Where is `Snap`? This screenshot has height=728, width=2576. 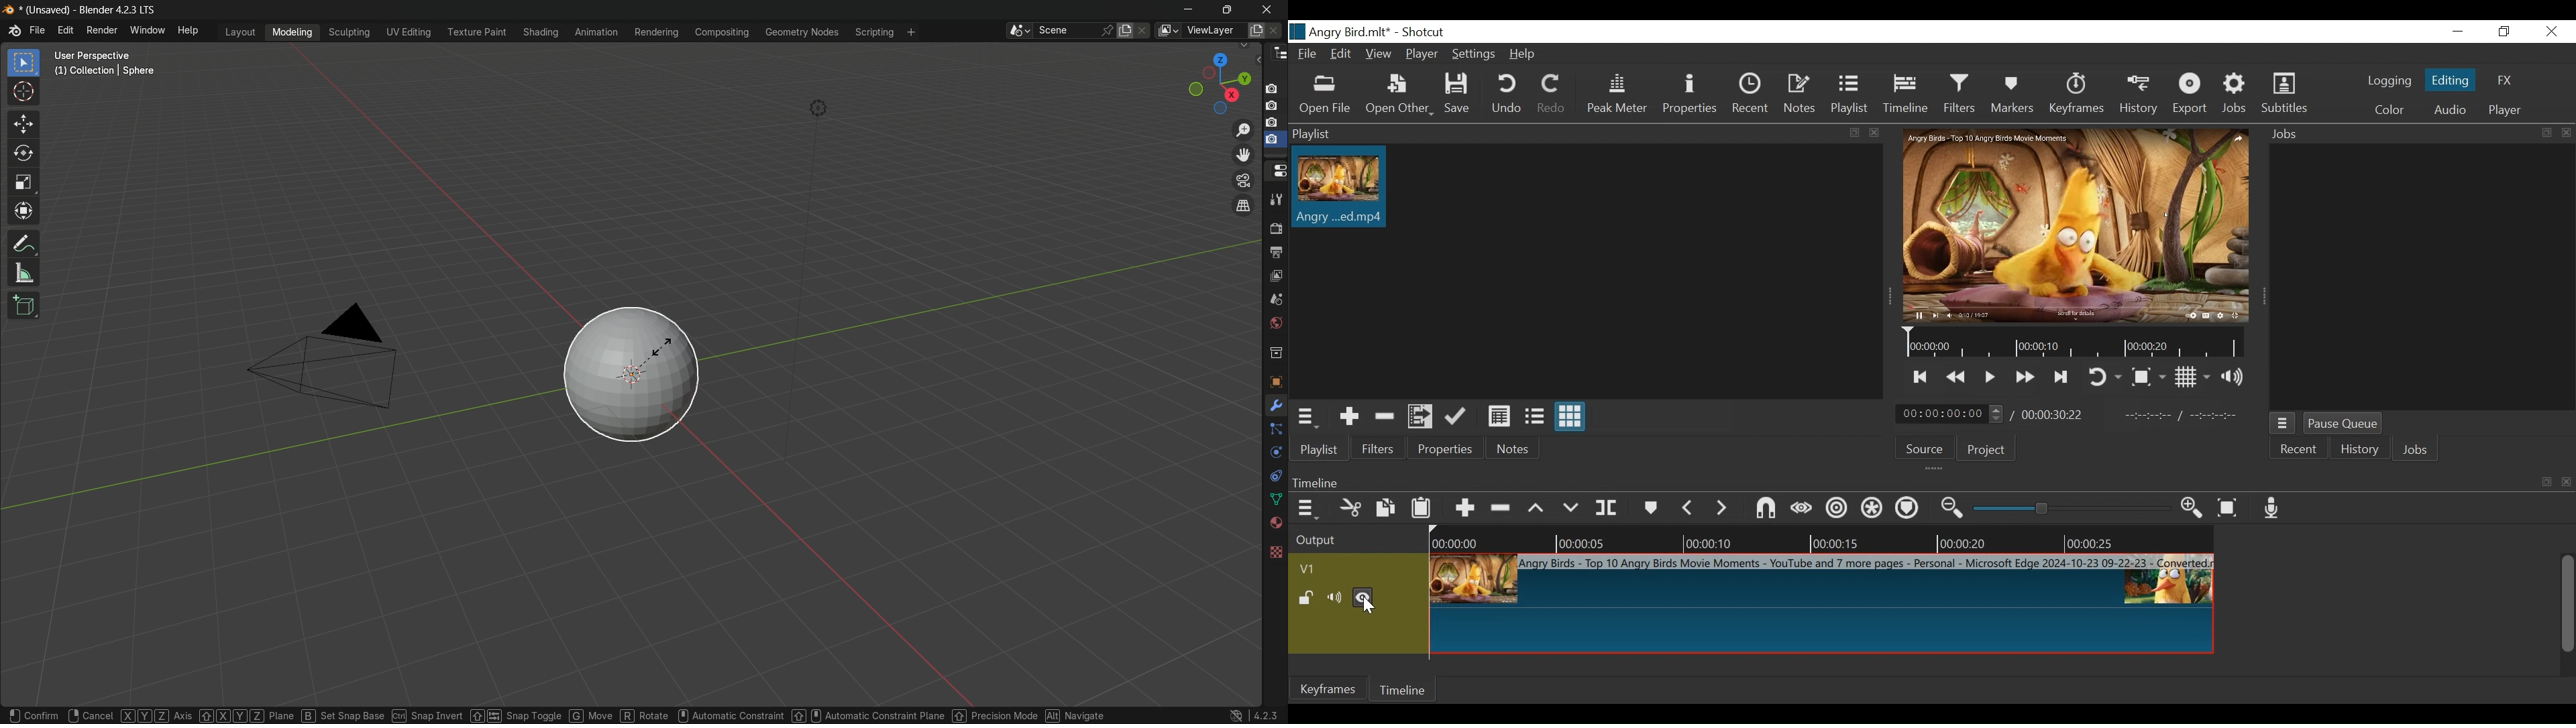
Snap is located at coordinates (1765, 508).